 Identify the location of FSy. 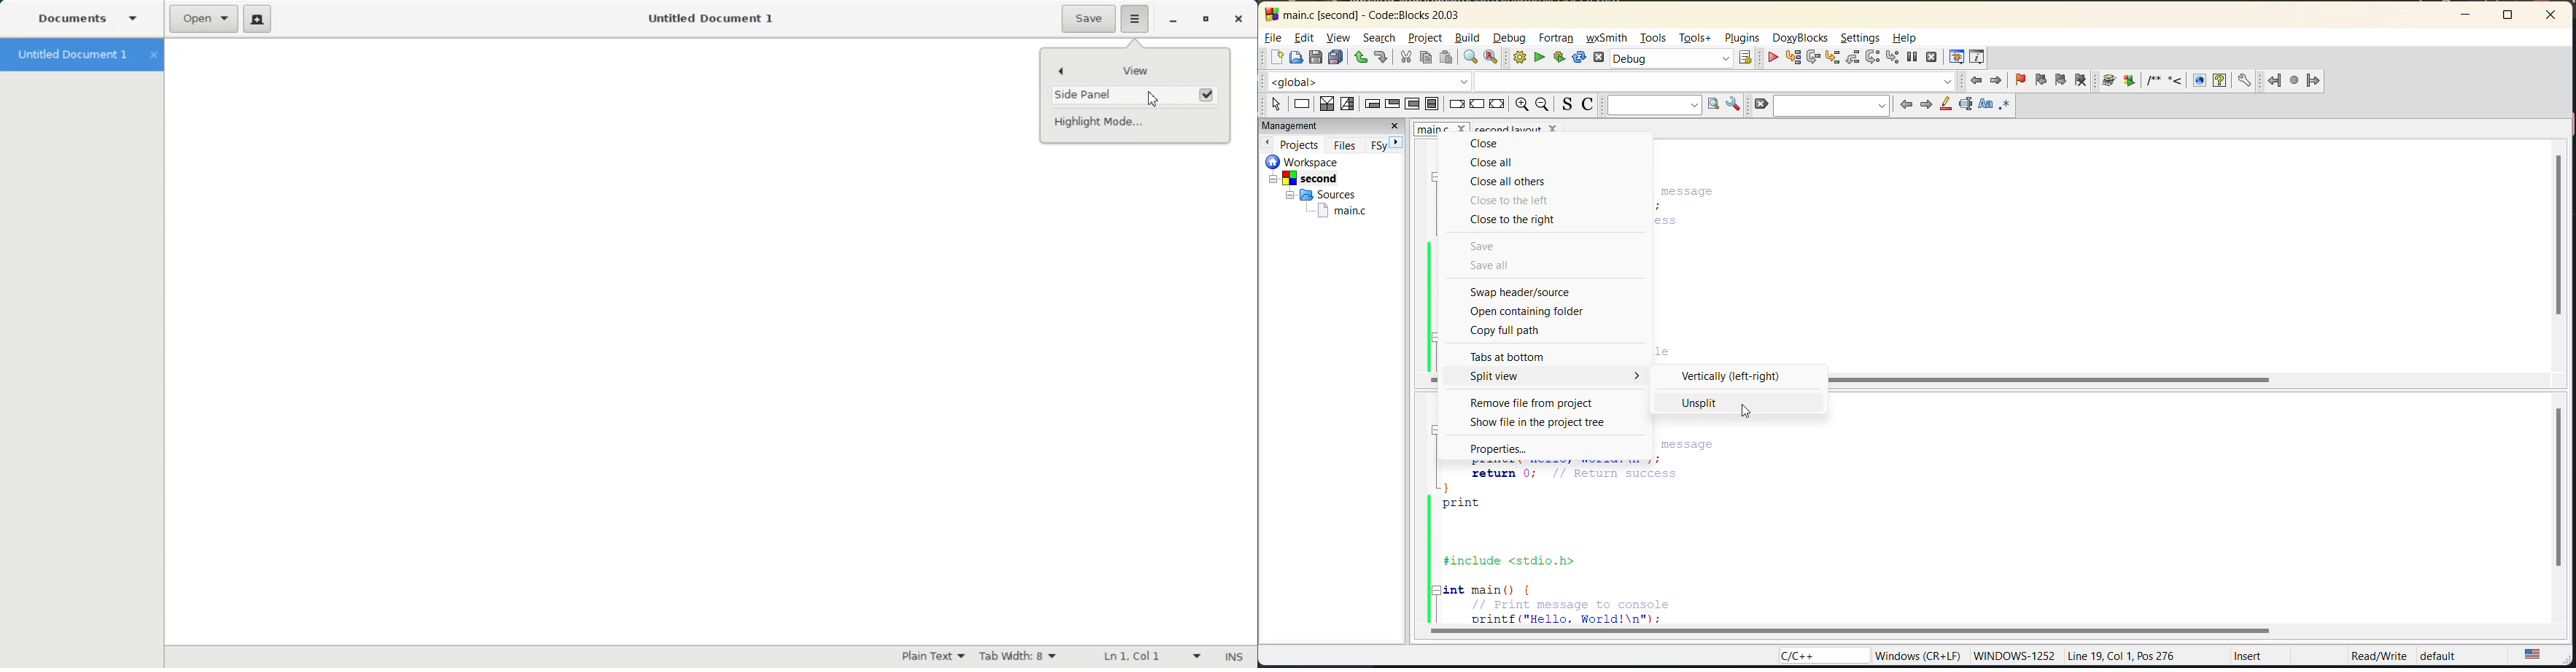
(1378, 145).